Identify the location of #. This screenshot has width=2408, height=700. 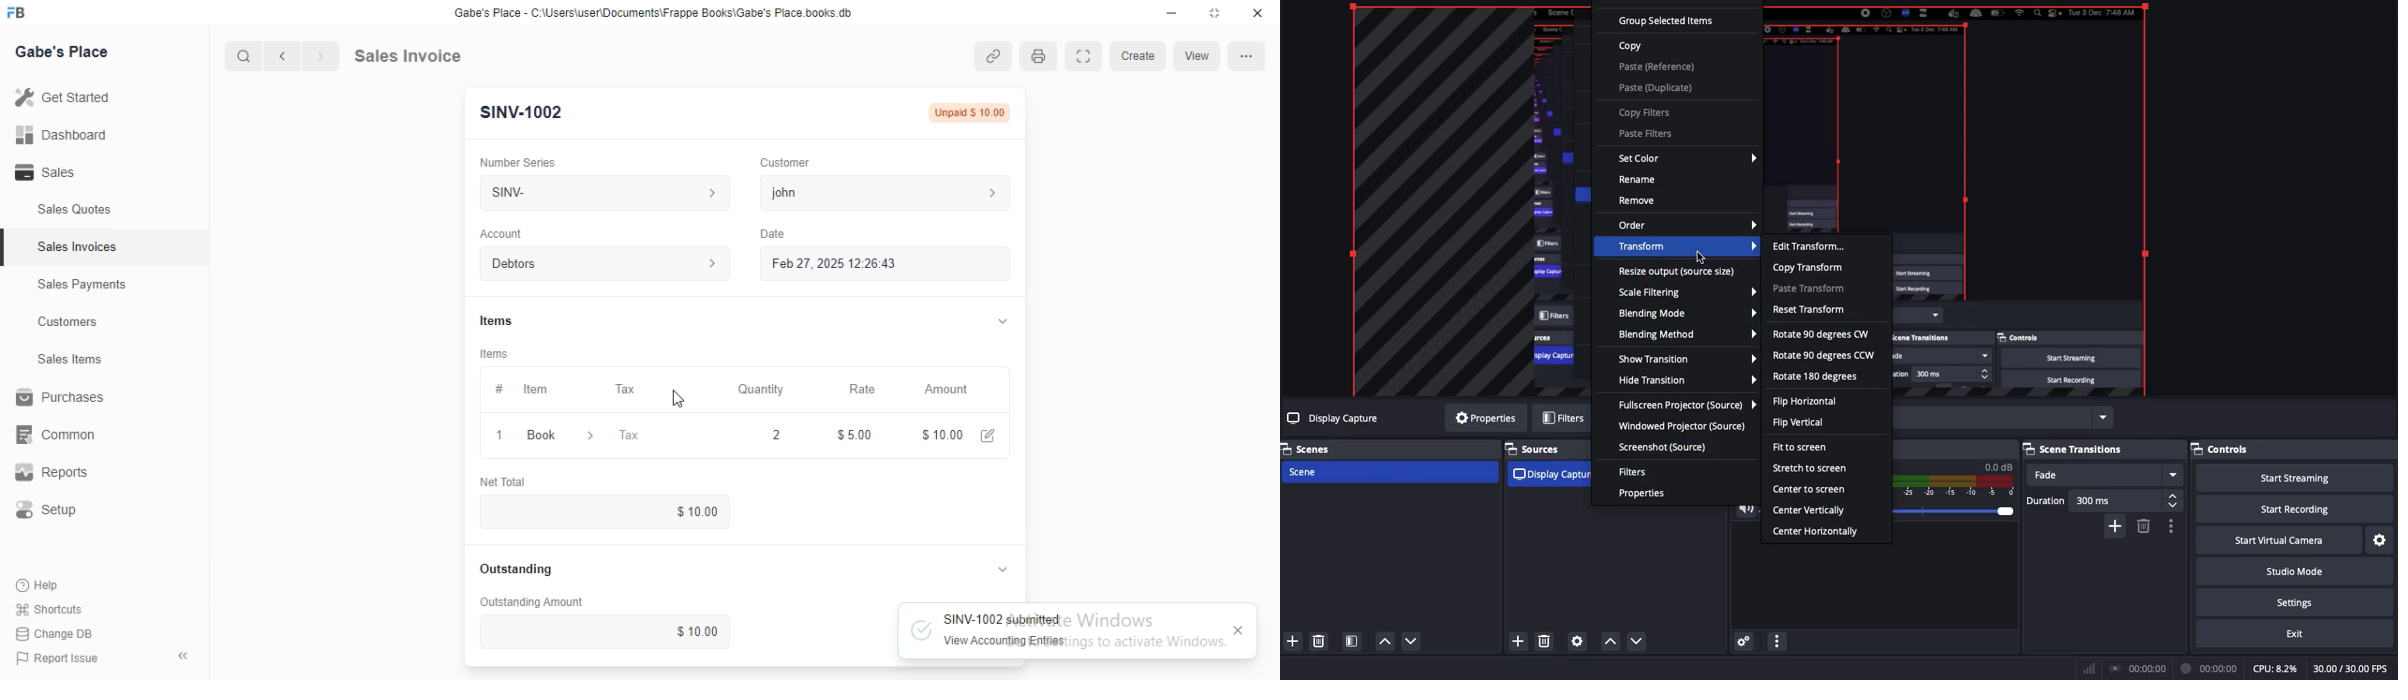
(499, 387).